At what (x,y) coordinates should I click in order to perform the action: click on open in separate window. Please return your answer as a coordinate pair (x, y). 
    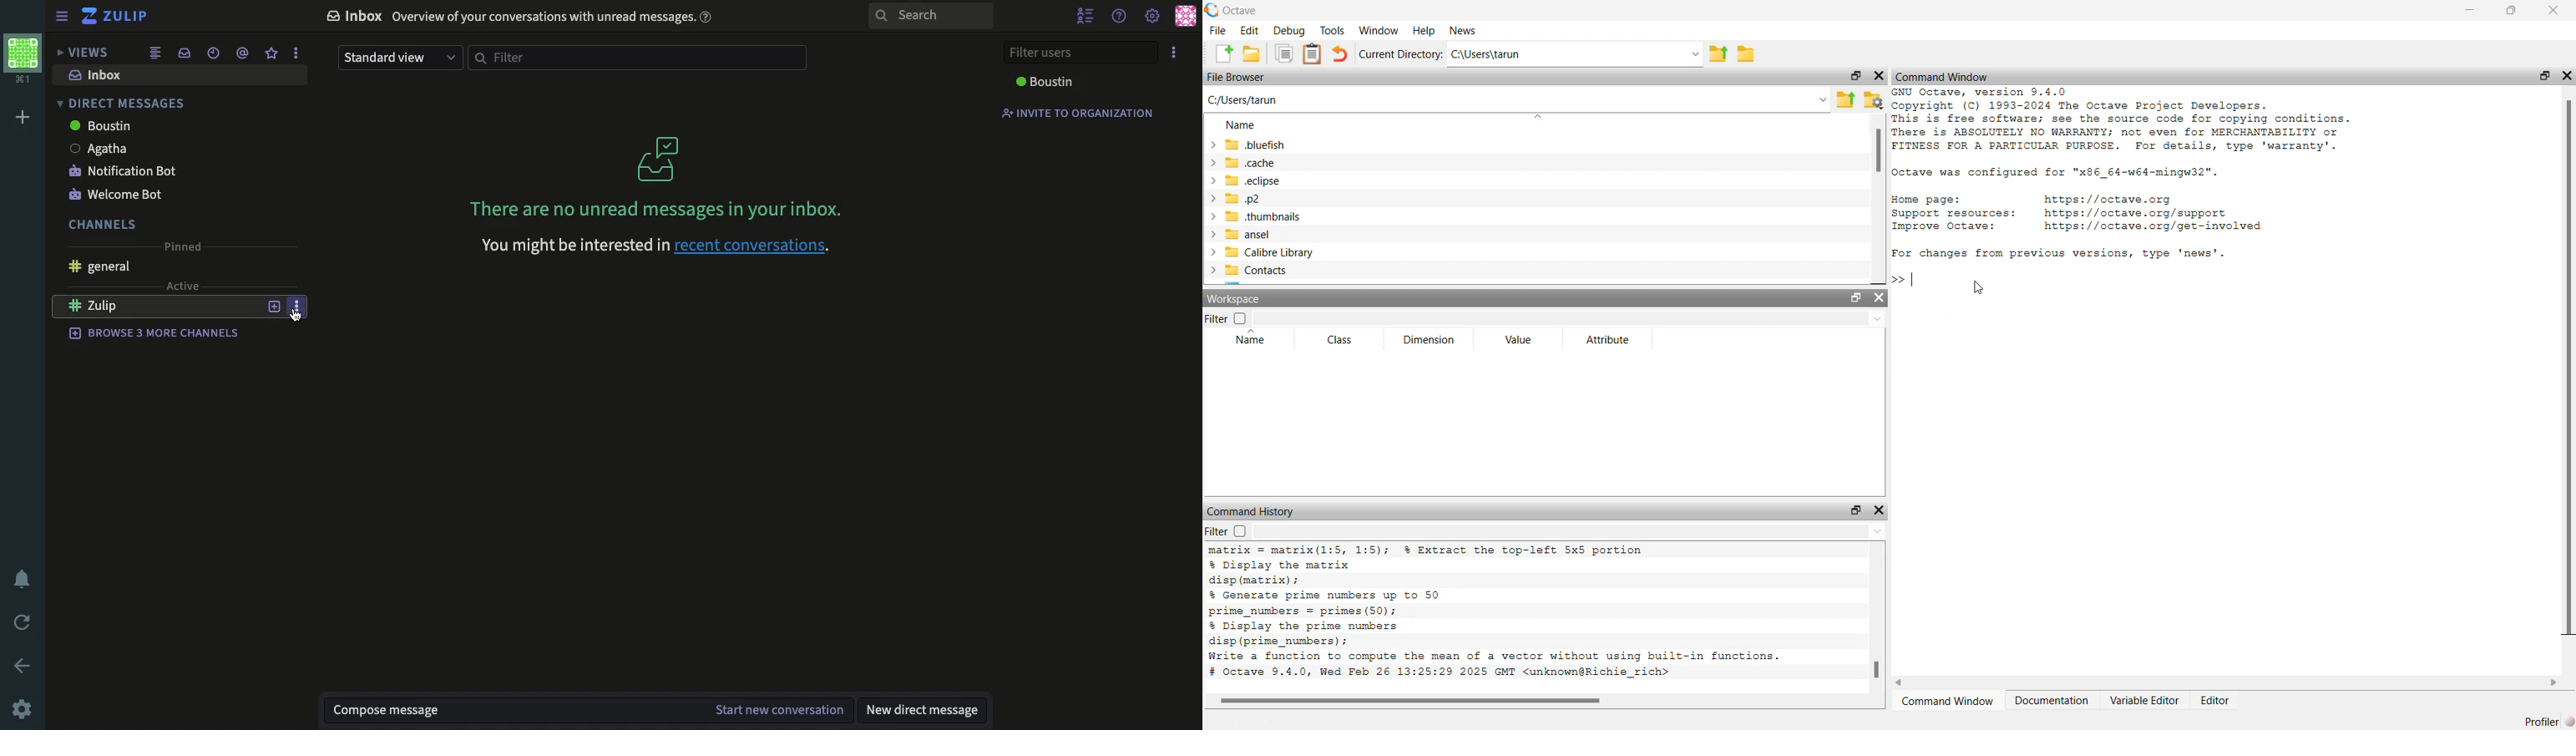
    Looking at the image, I should click on (2544, 75).